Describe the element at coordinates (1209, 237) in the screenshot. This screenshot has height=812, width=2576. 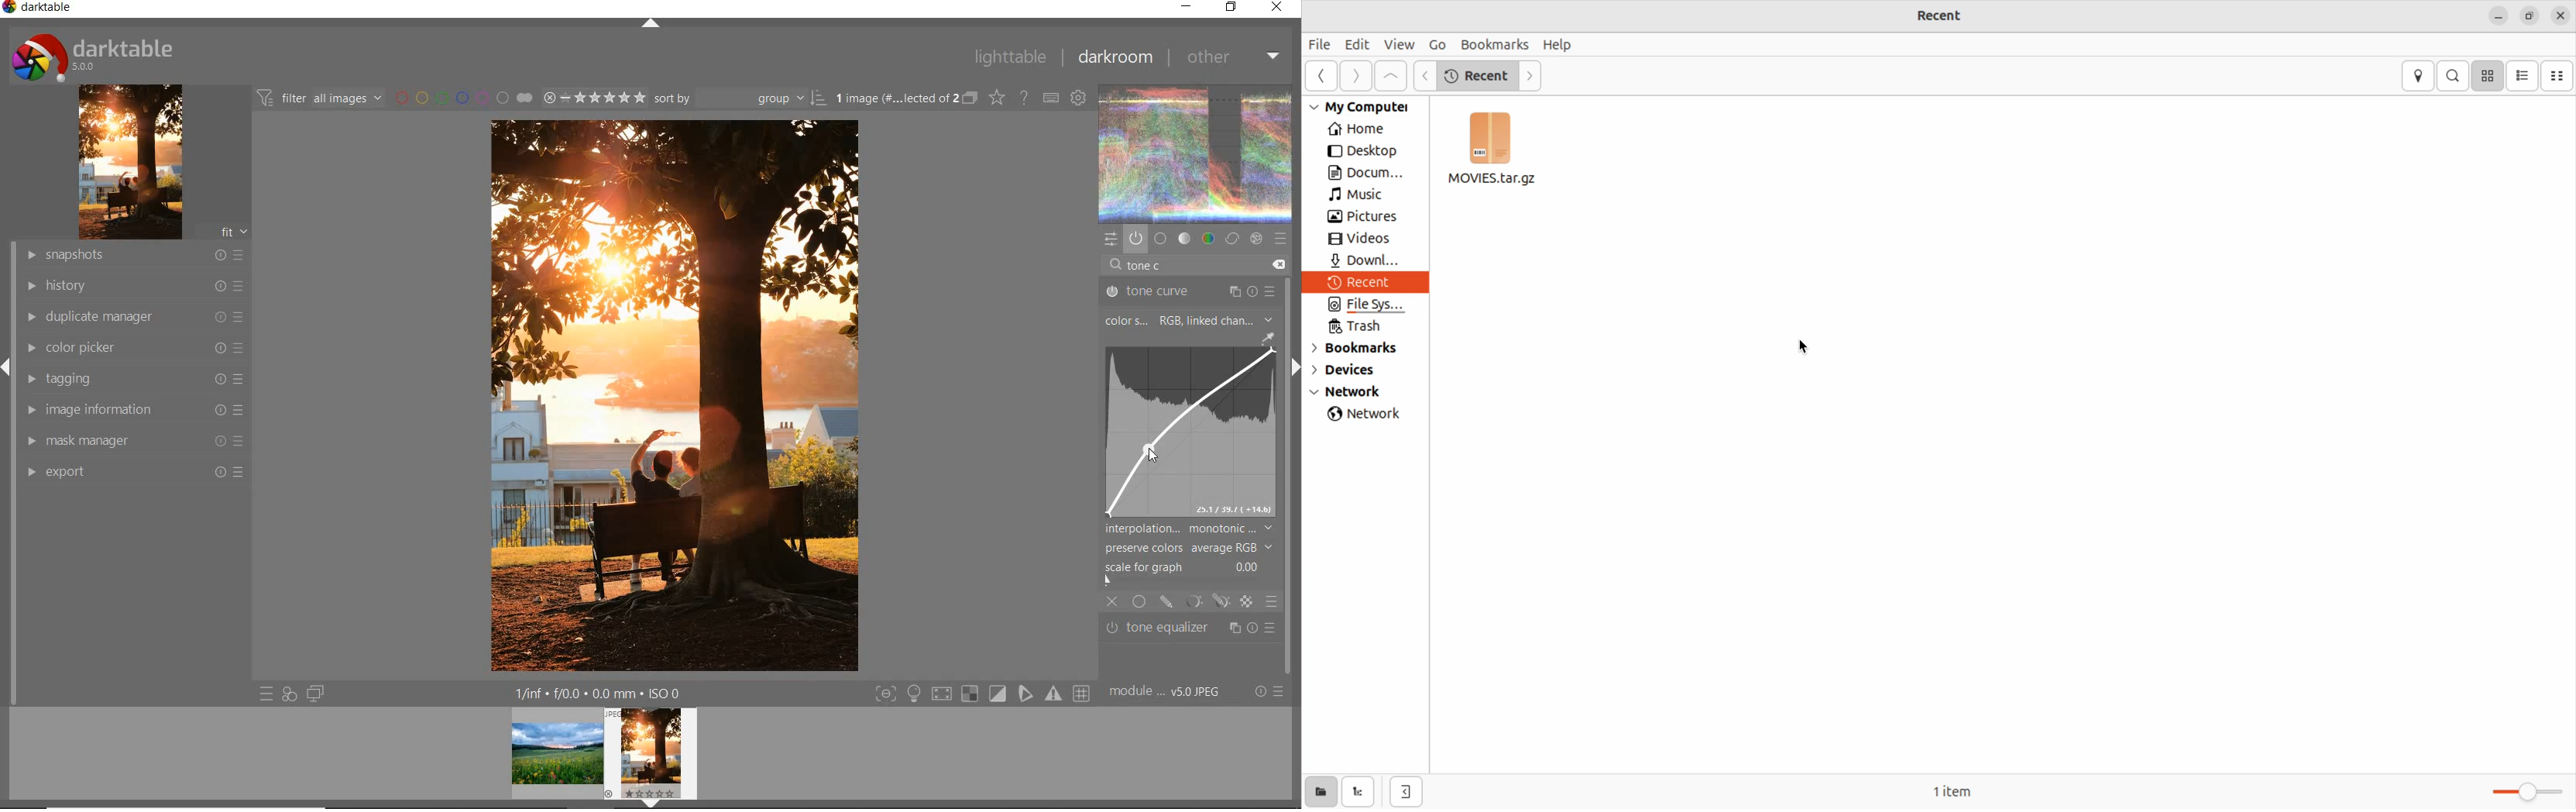
I see `color` at that location.